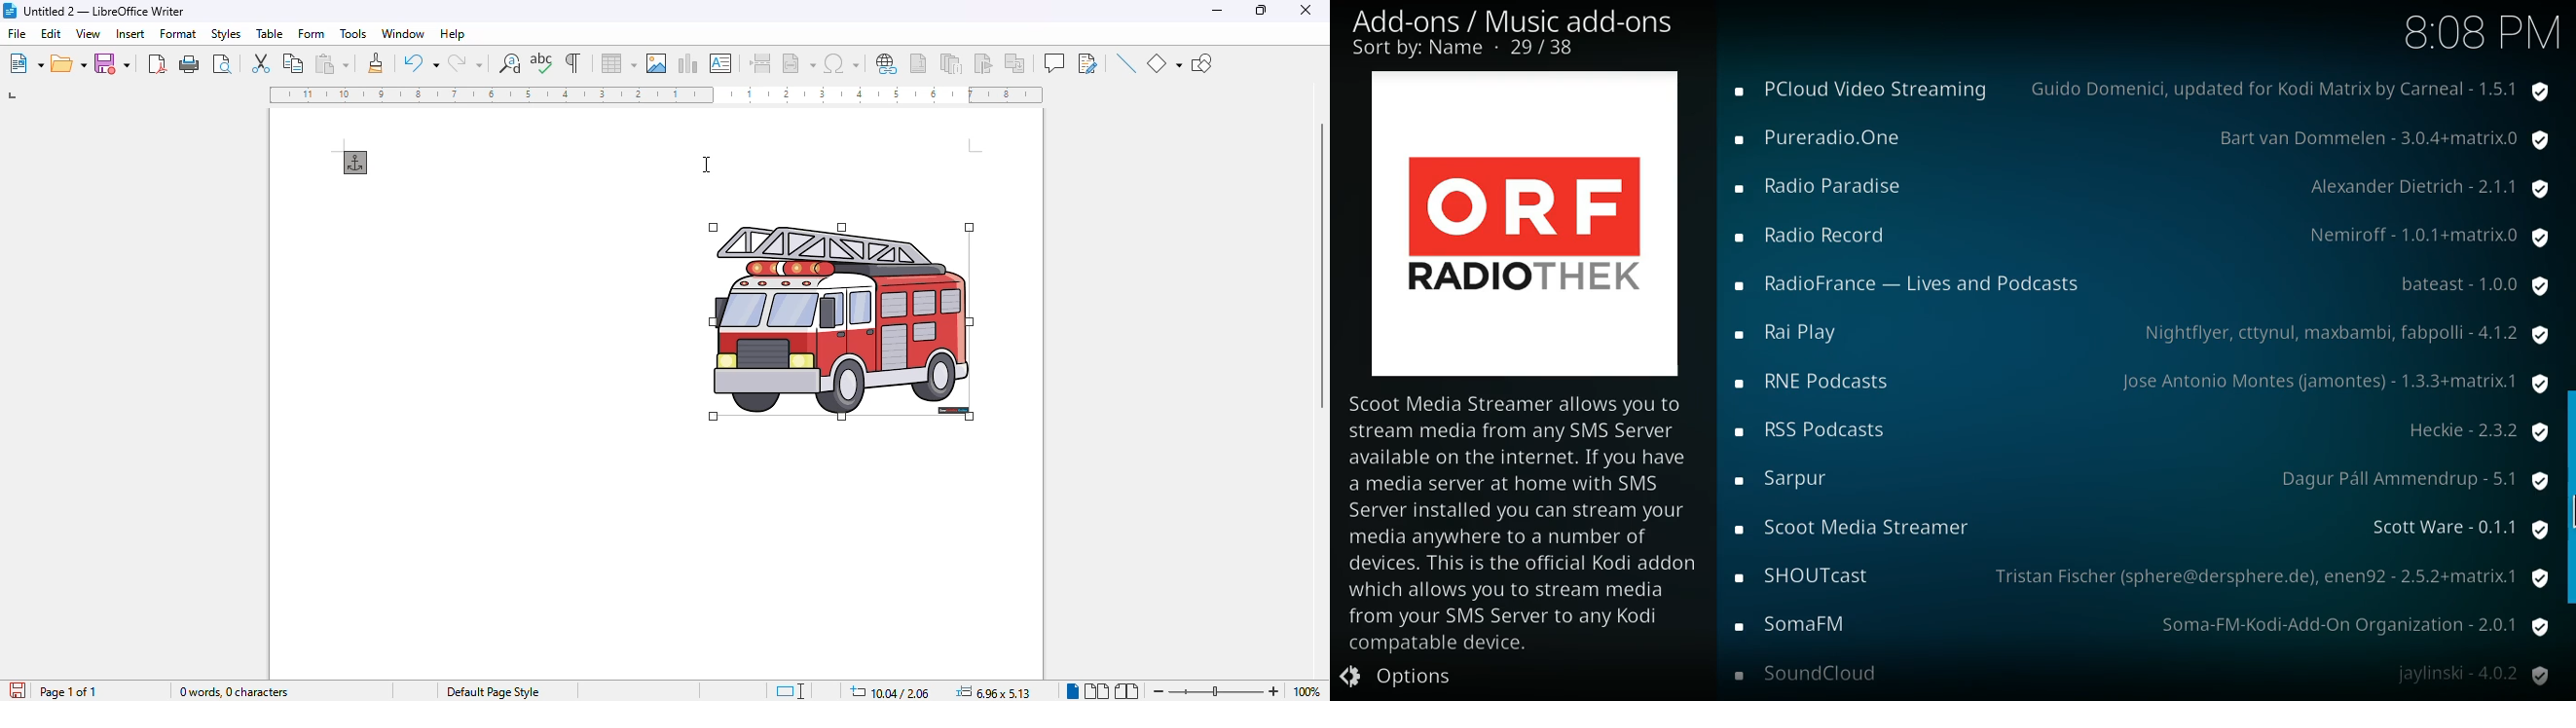 The height and width of the screenshot is (728, 2576). What do you see at coordinates (918, 63) in the screenshot?
I see `insert footnote` at bounding box center [918, 63].